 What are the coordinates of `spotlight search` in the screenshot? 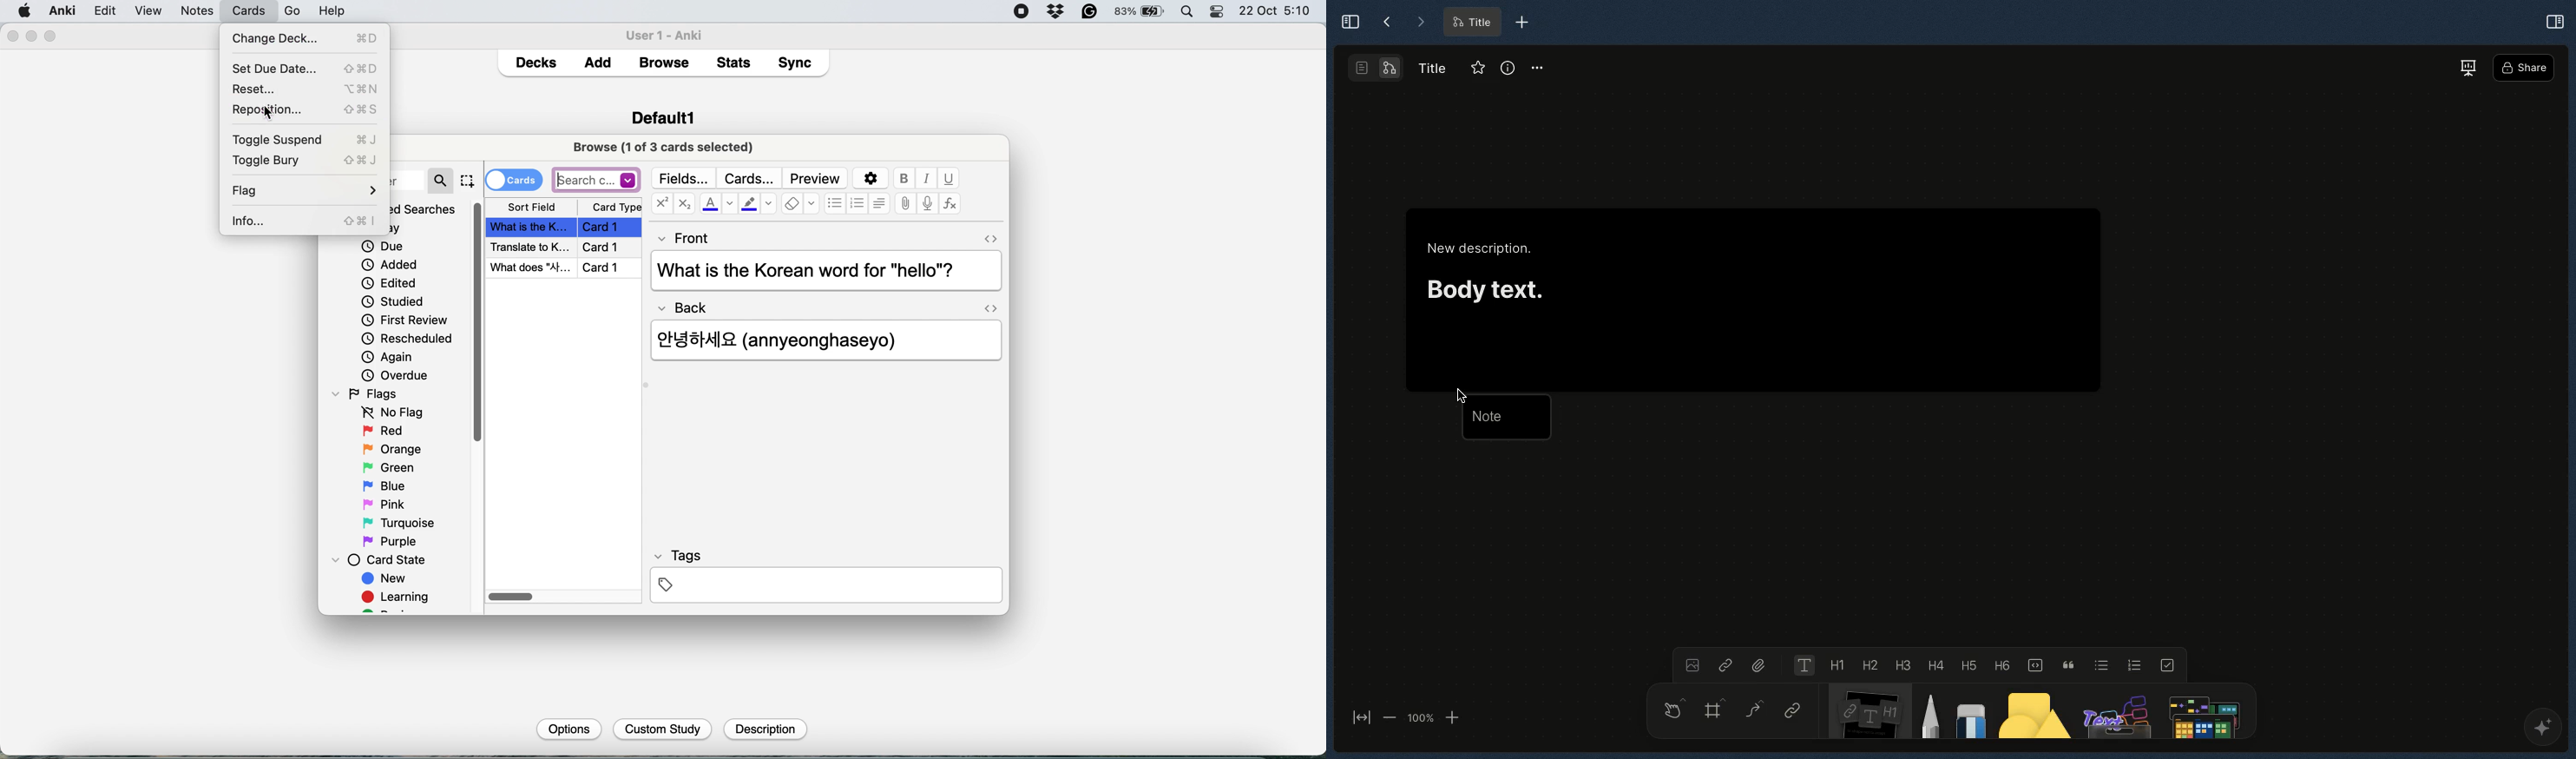 It's located at (1190, 12).